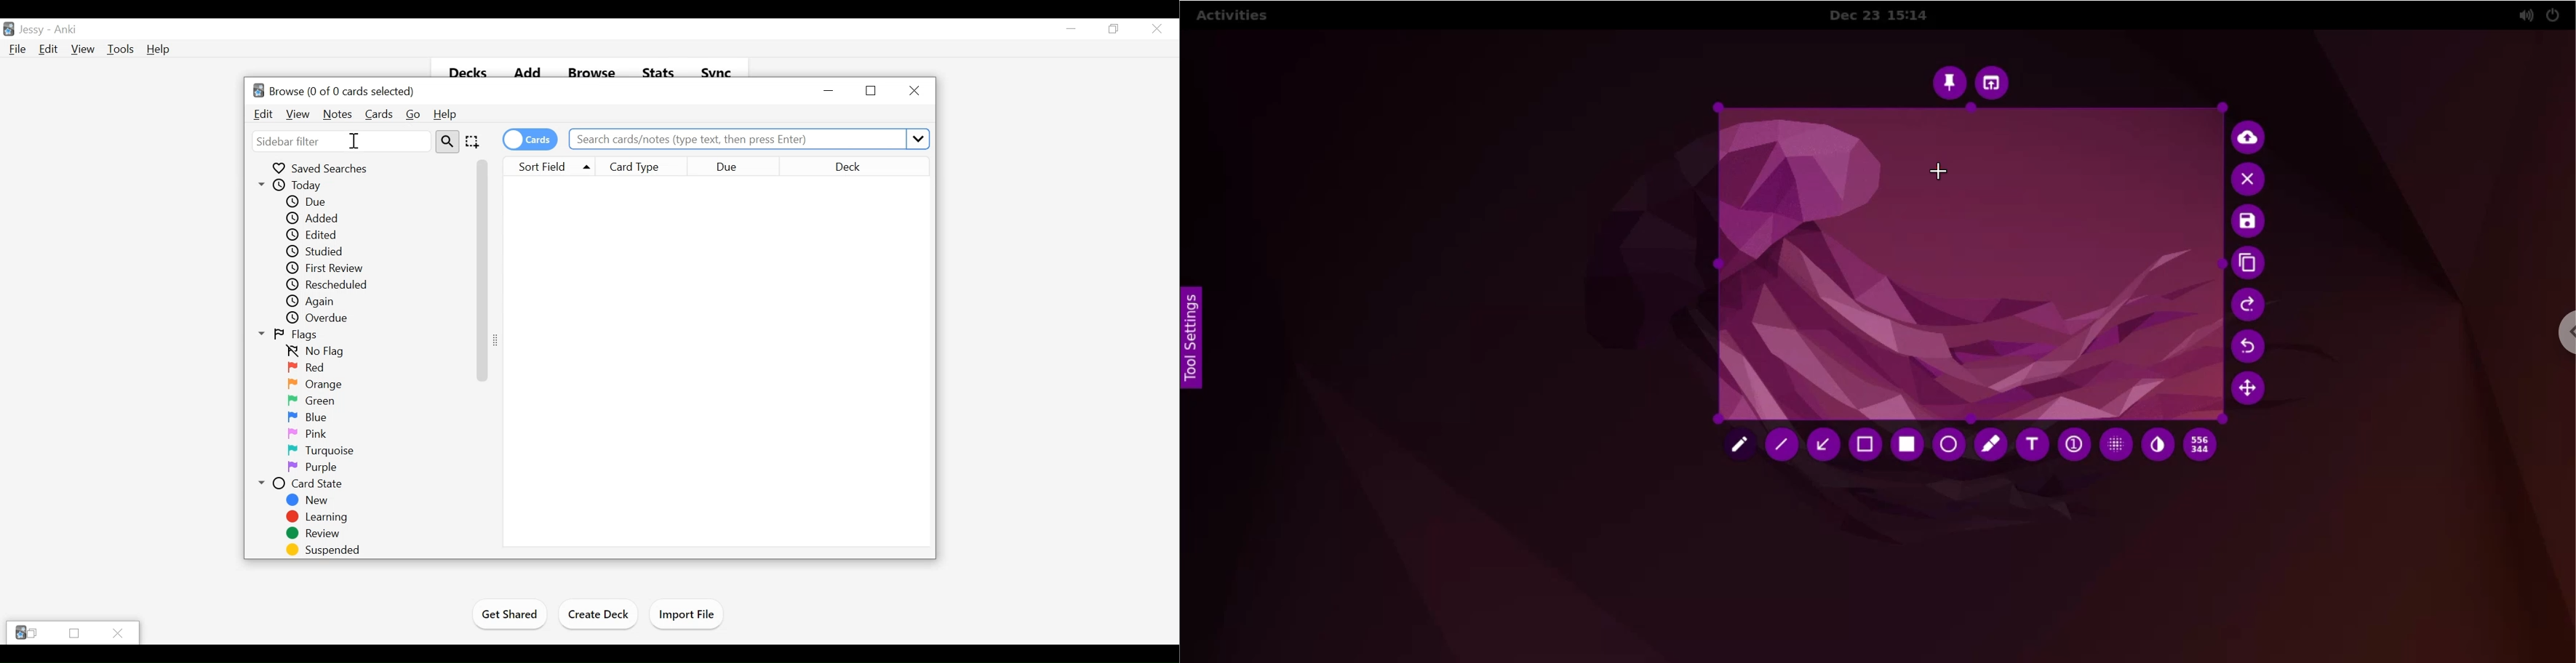 The width and height of the screenshot is (2576, 672). Describe the element at coordinates (318, 516) in the screenshot. I see `Learning` at that location.